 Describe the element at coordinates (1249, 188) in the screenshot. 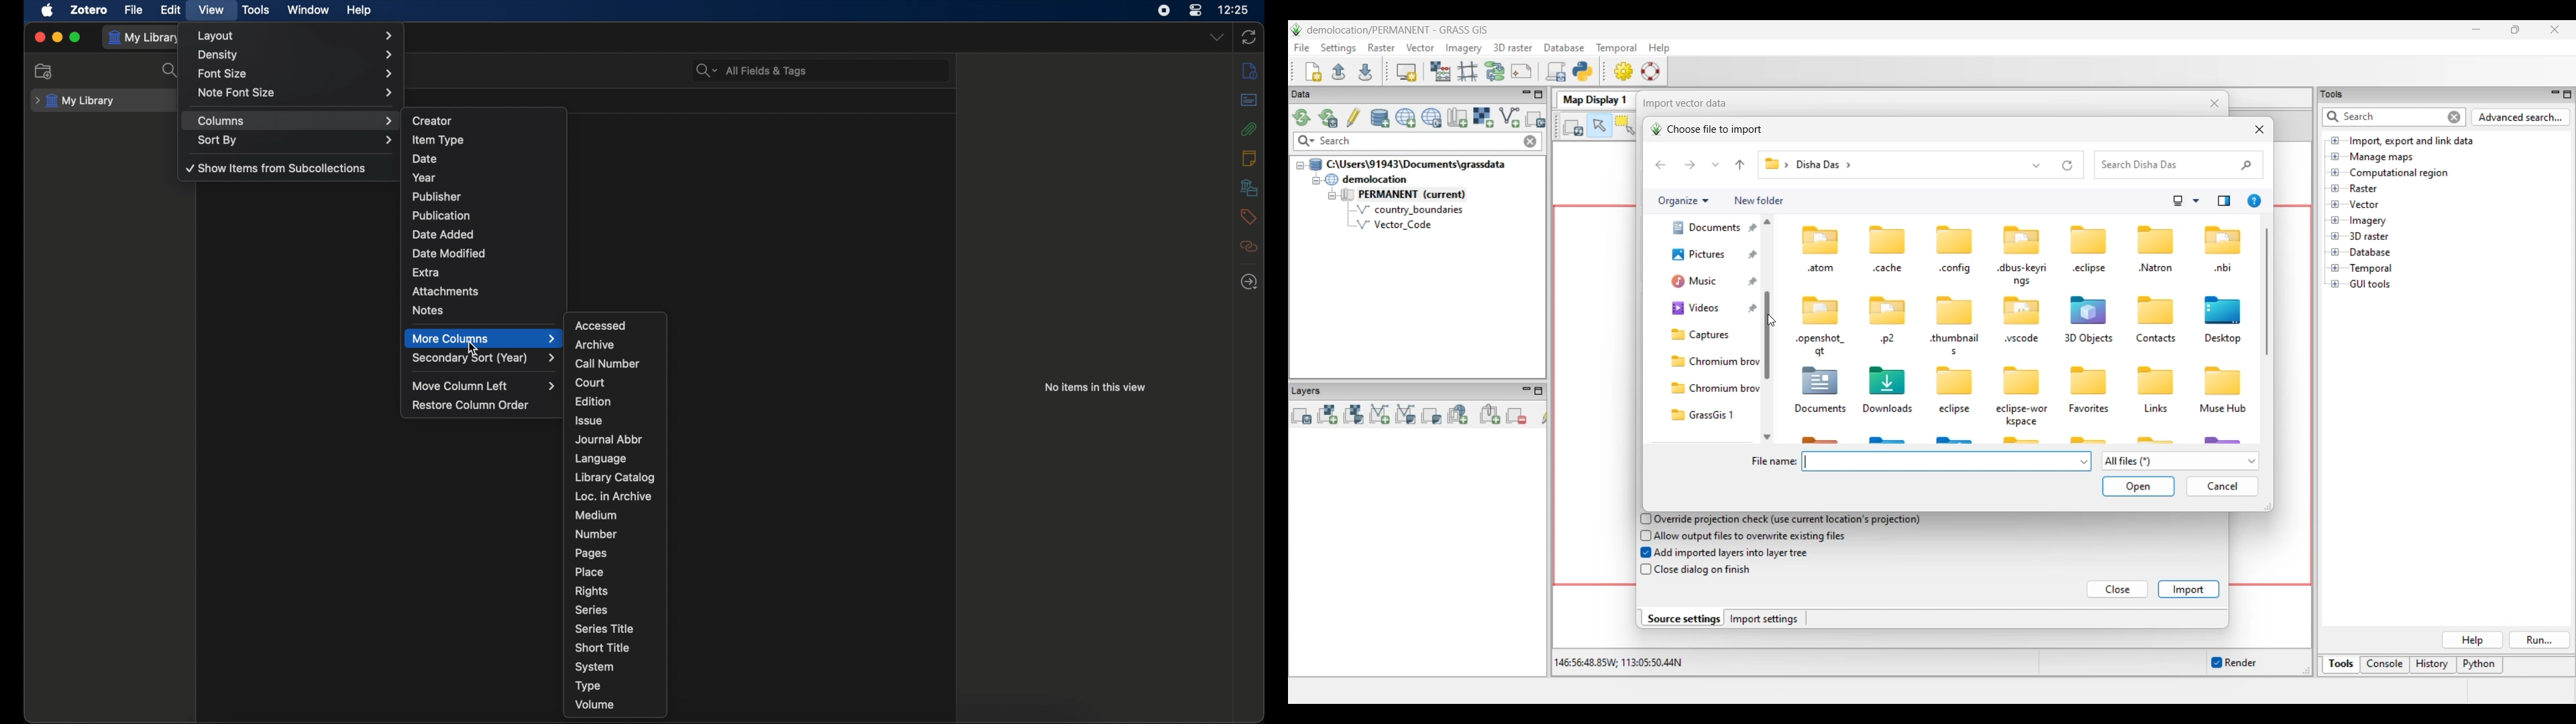

I see `libraries` at that location.